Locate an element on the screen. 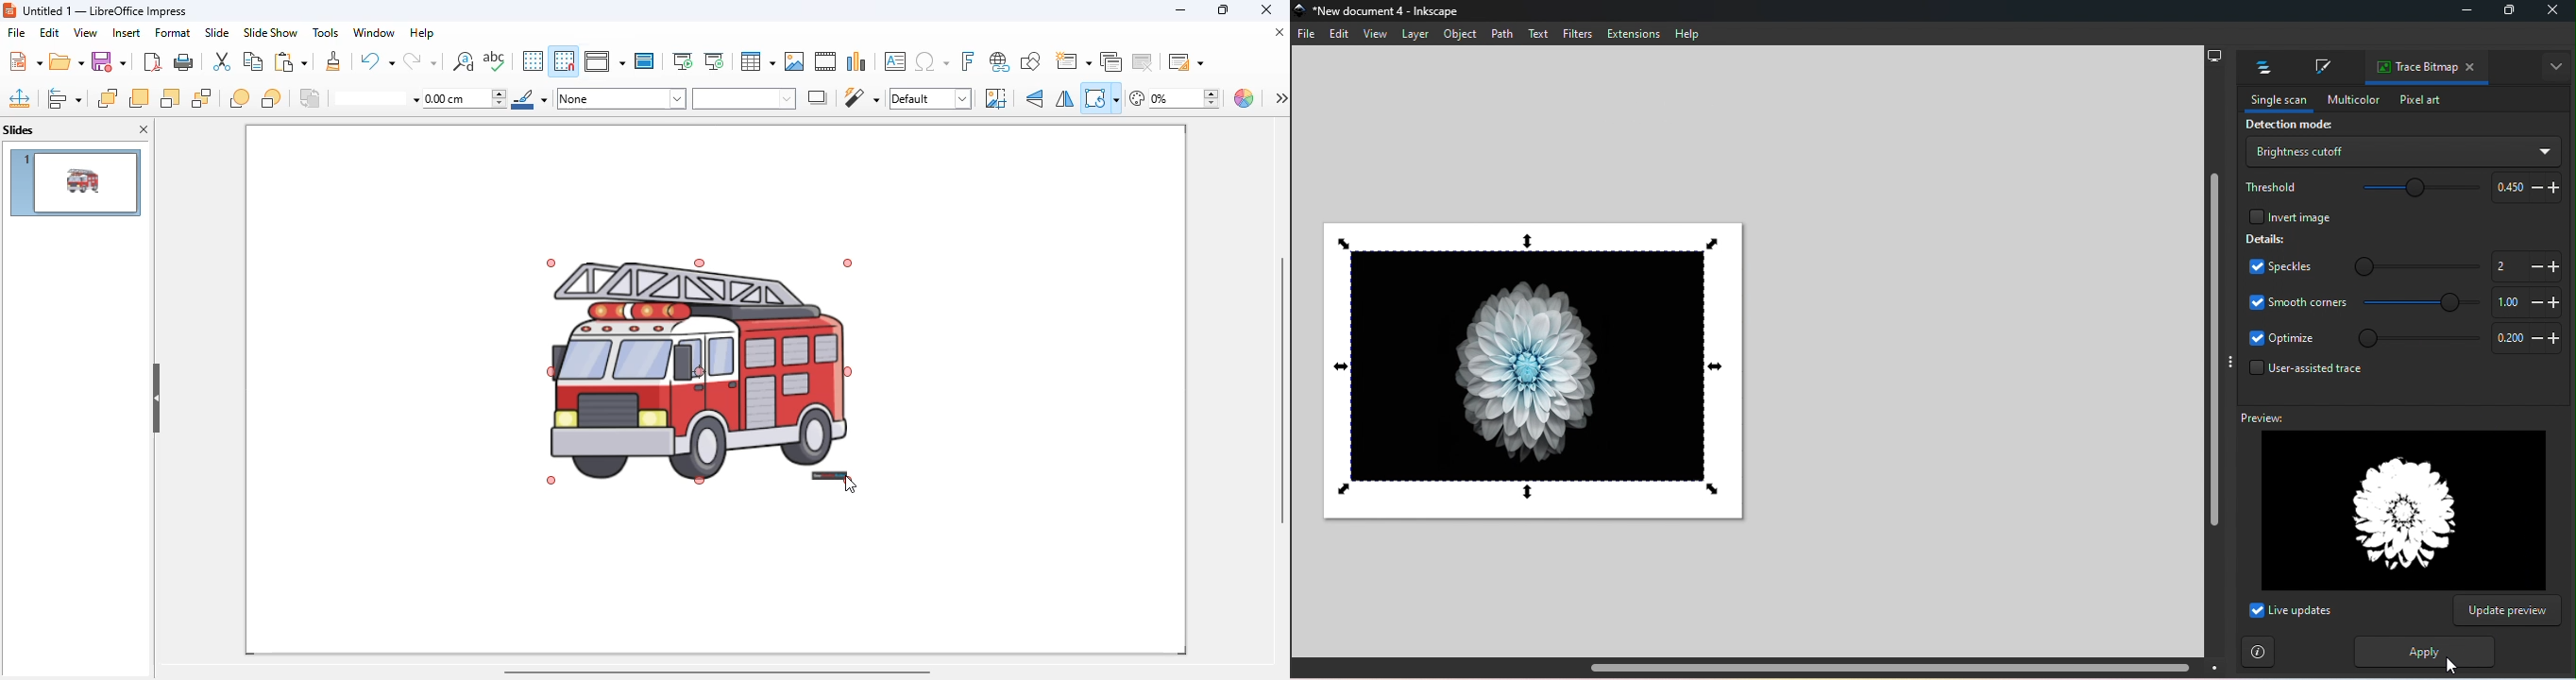 The height and width of the screenshot is (700, 2576). hide is located at coordinates (156, 399).